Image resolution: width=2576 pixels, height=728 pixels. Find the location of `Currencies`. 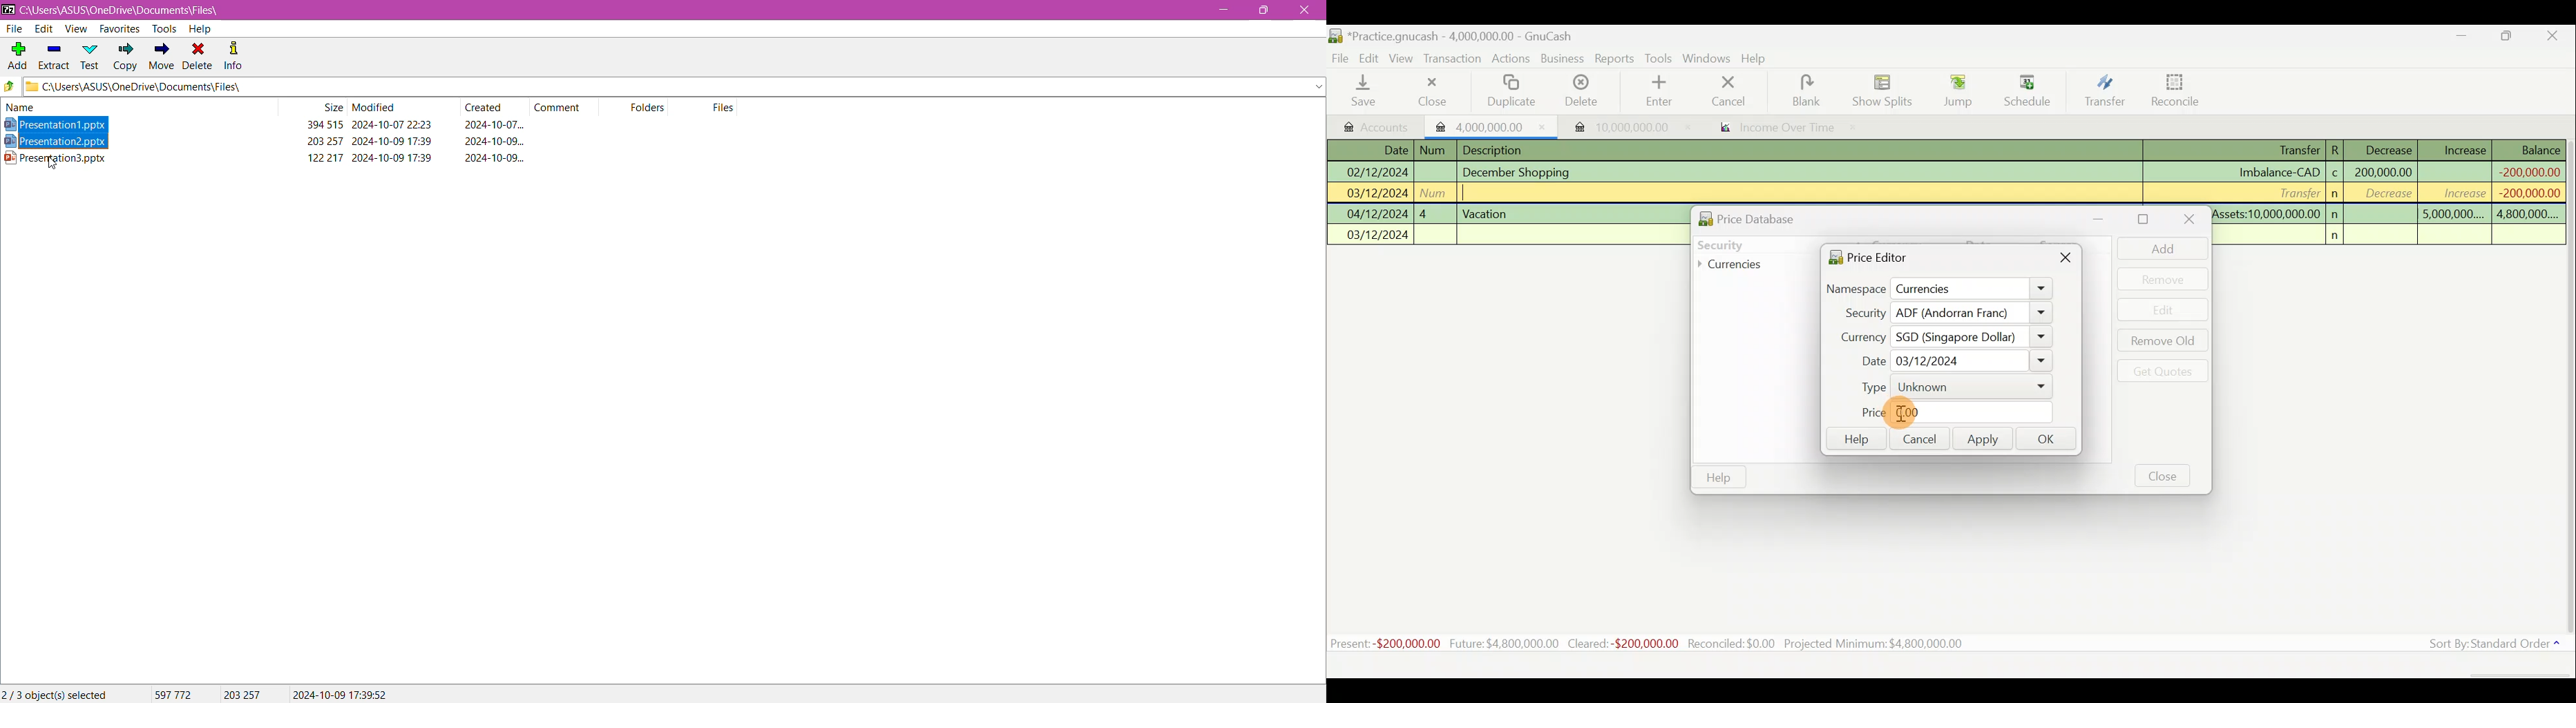

Currencies is located at coordinates (1739, 265).